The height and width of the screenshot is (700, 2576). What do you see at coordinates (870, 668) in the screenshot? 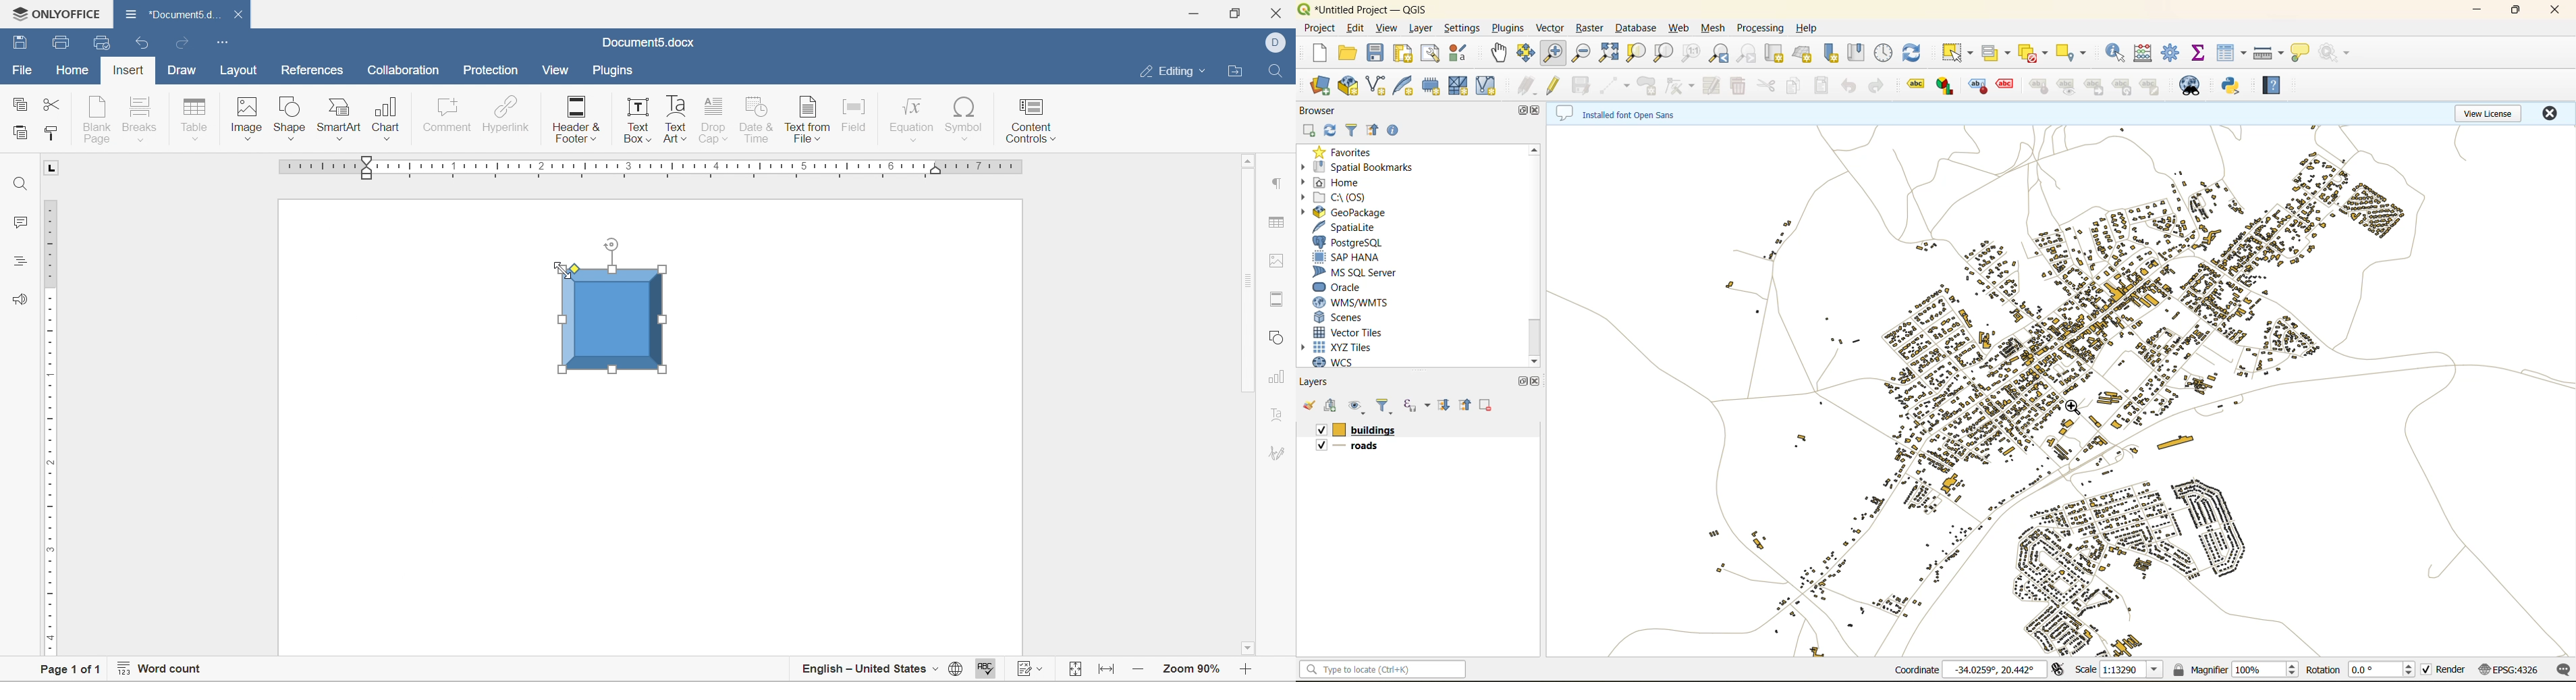
I see `english - united states` at bounding box center [870, 668].